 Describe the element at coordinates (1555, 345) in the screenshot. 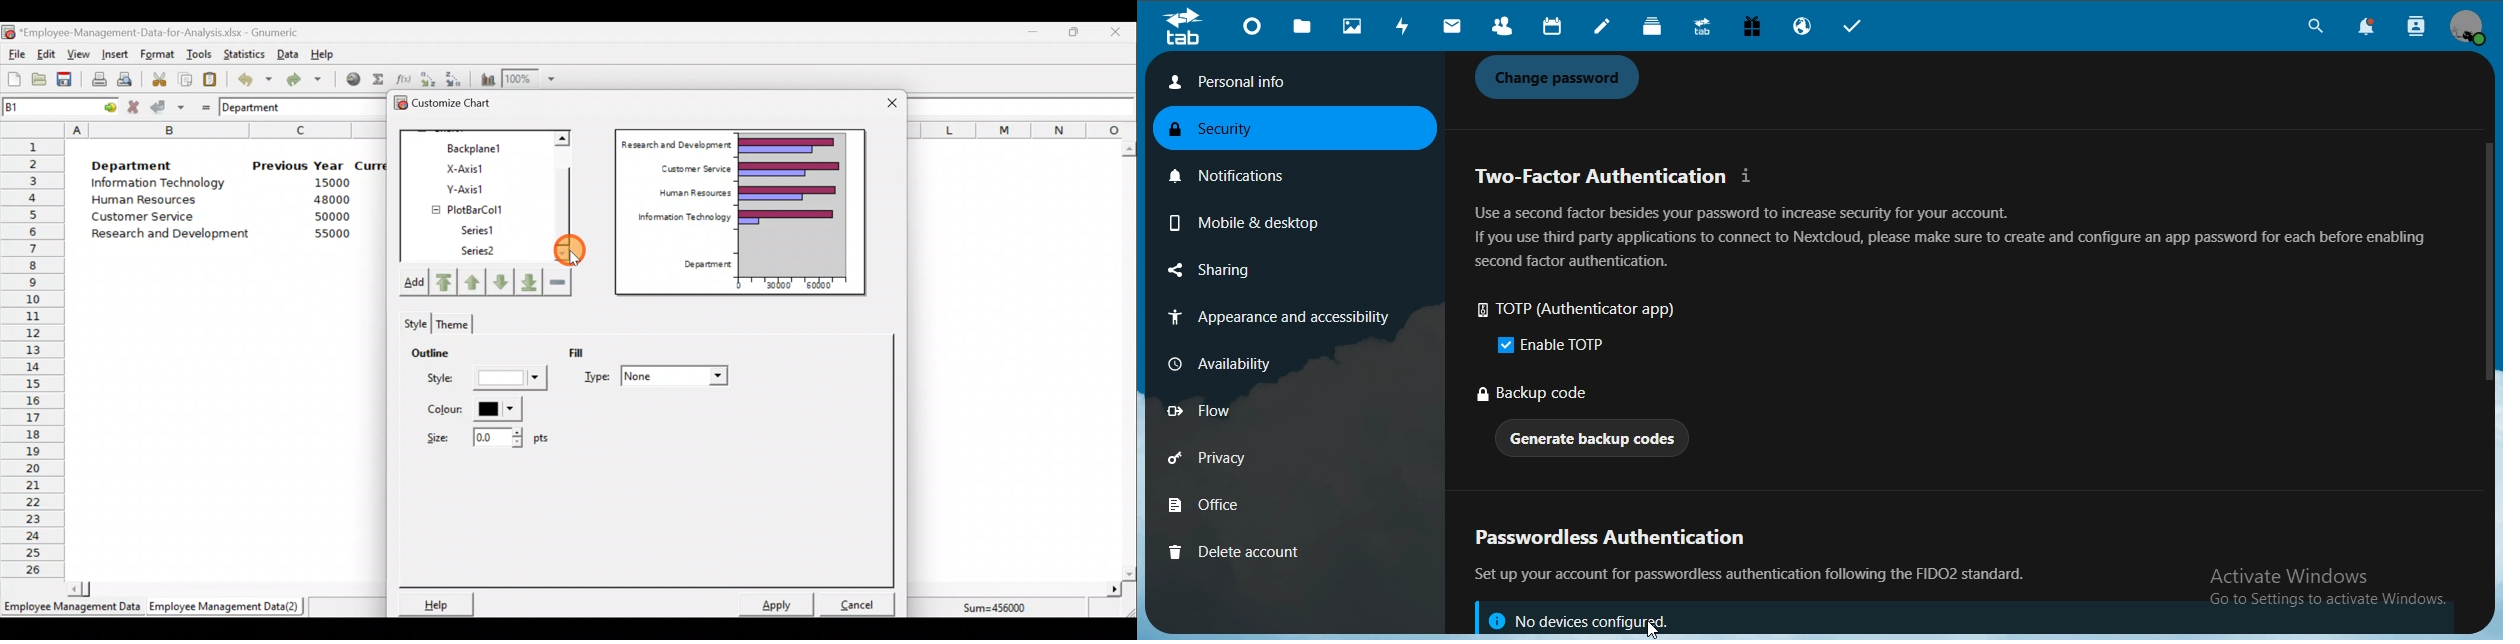

I see `enable TOTP` at that location.